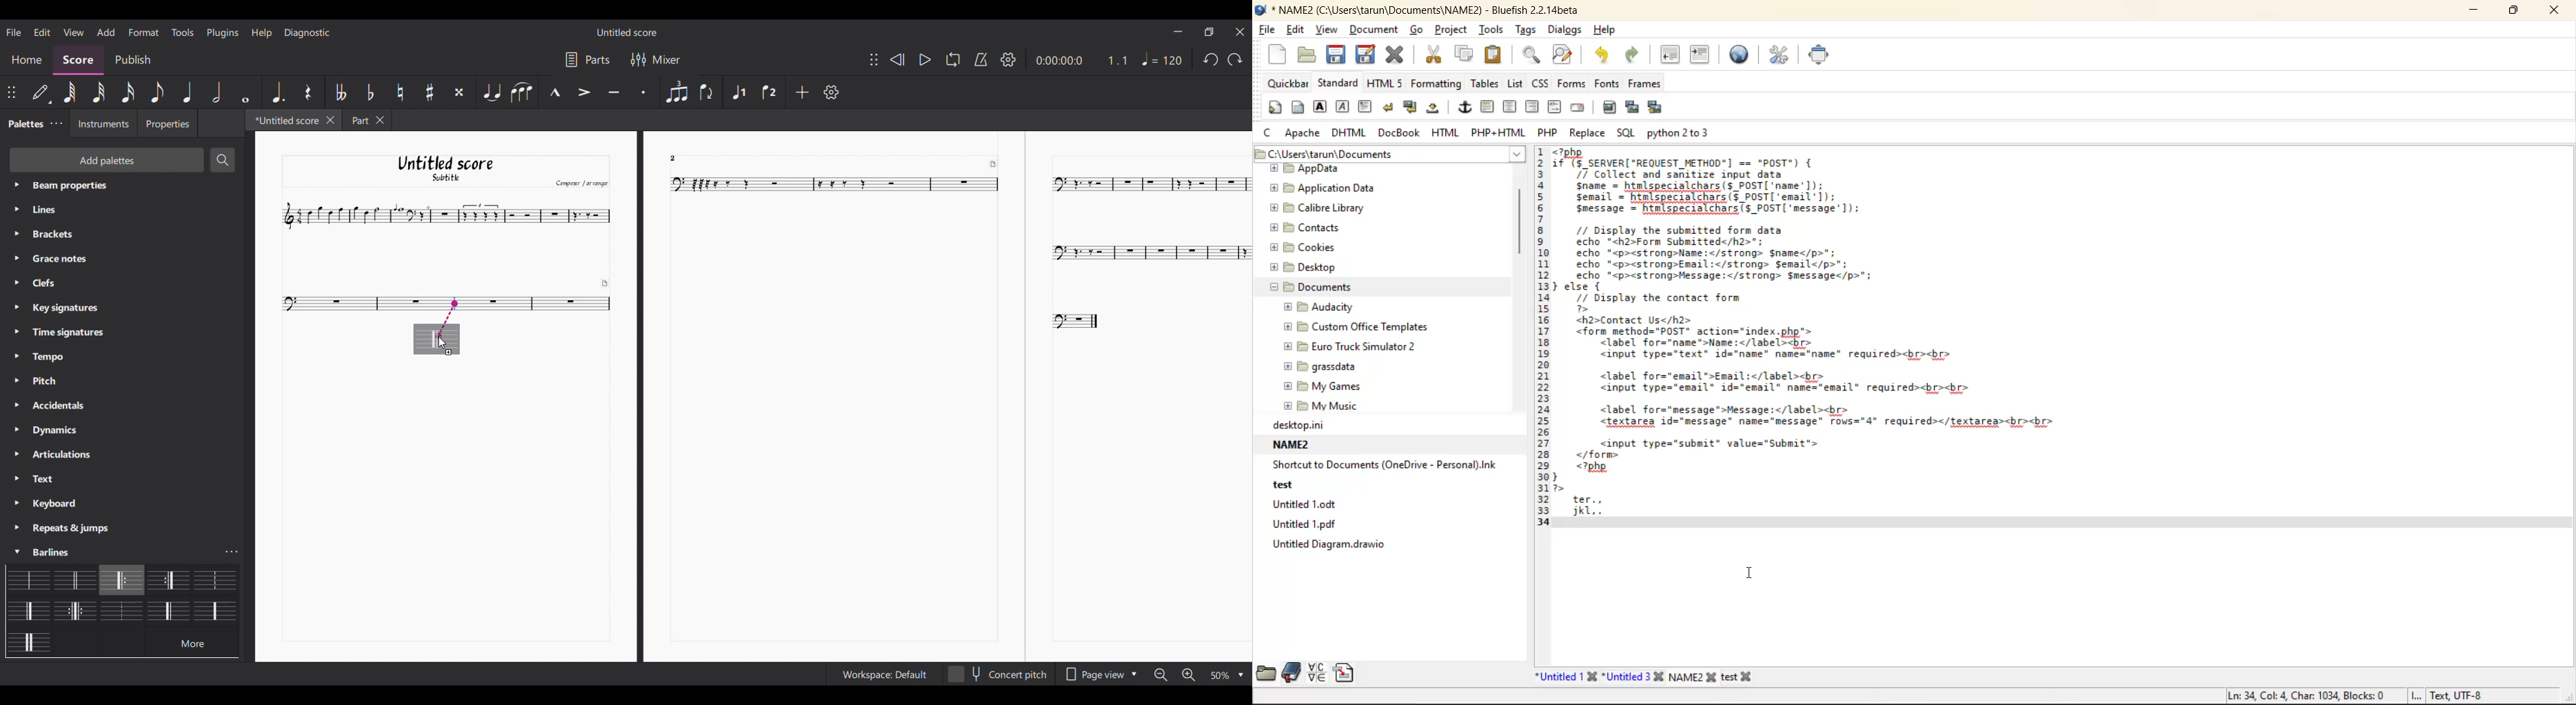  Describe the element at coordinates (1542, 342) in the screenshot. I see `line numberss` at that location.